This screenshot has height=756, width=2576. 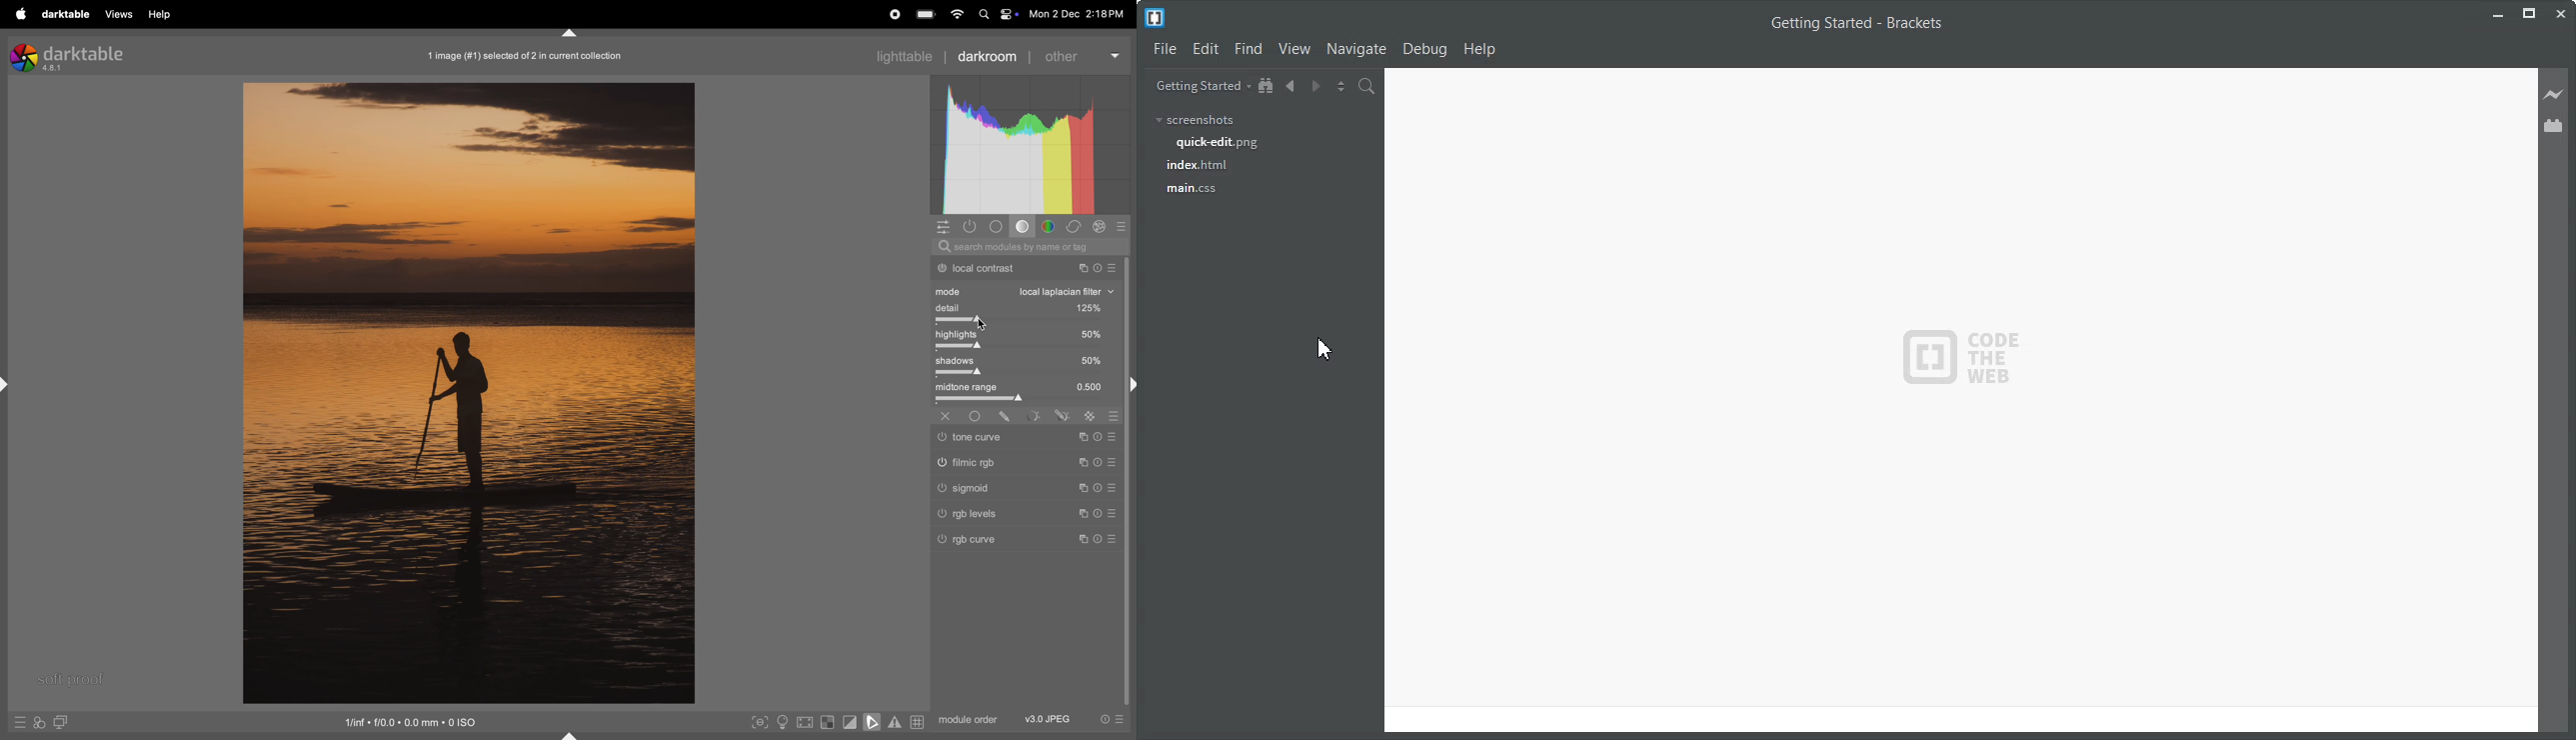 What do you see at coordinates (1327, 349) in the screenshot?
I see `Cursor` at bounding box center [1327, 349].